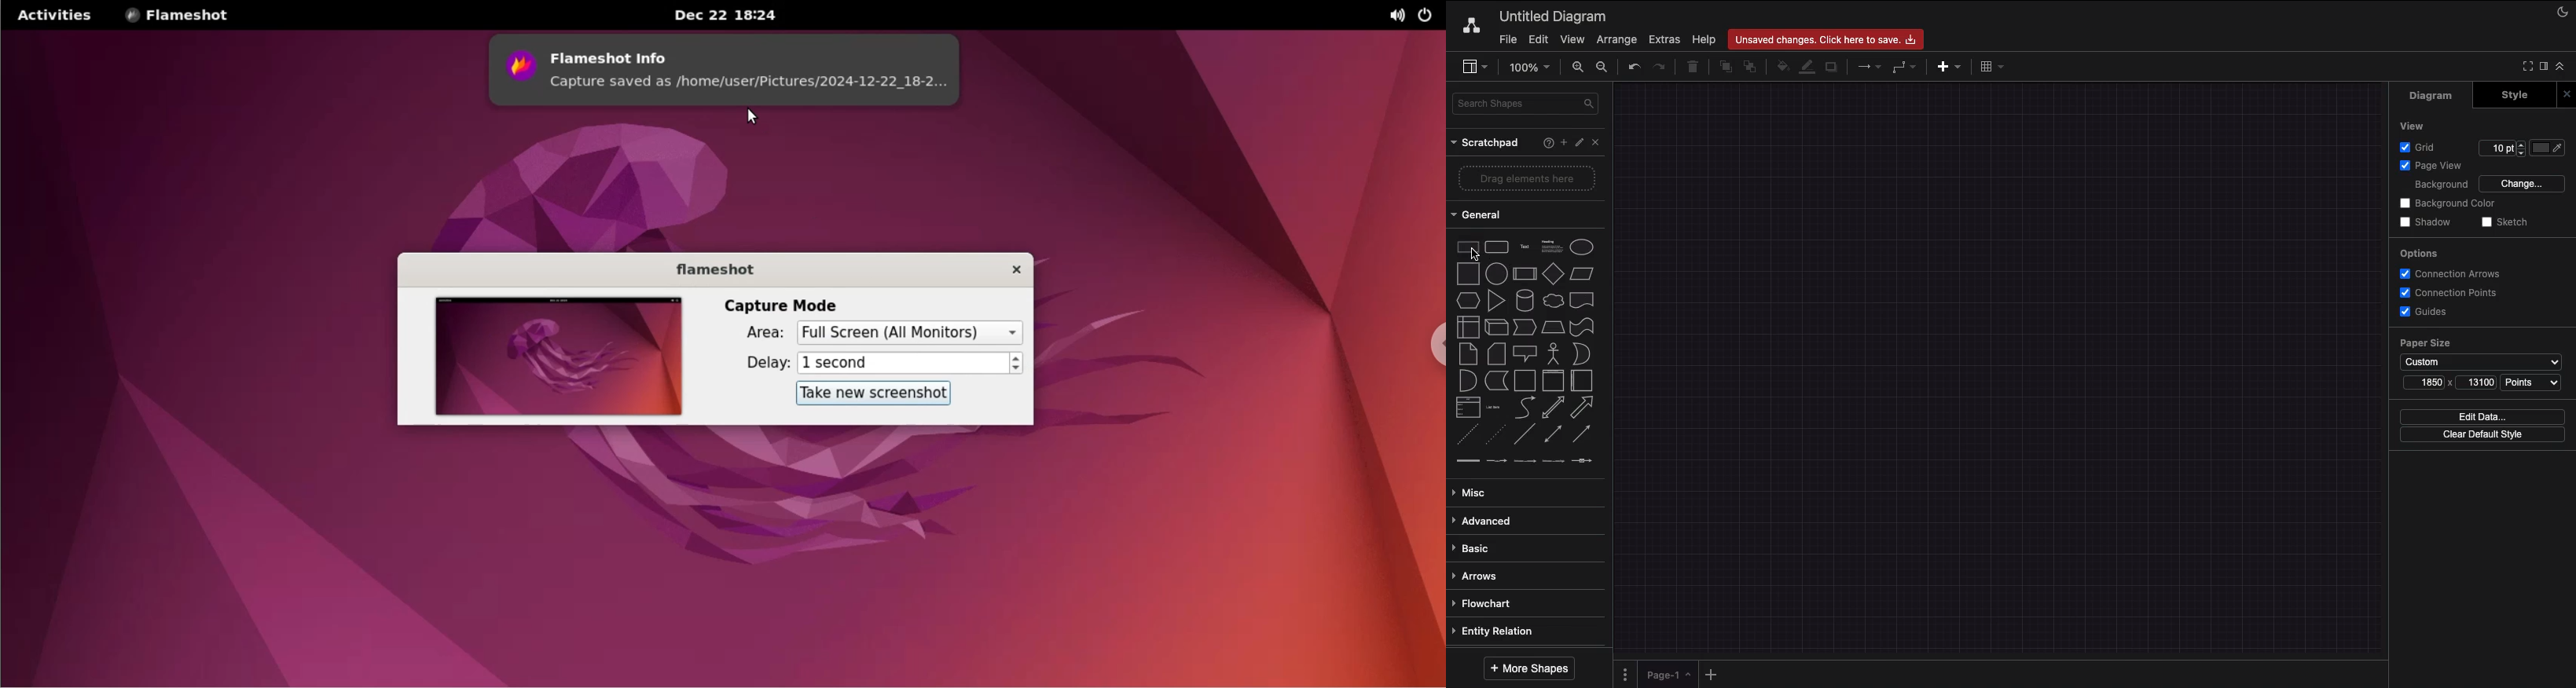  Describe the element at coordinates (1723, 69) in the screenshot. I see `To front` at that location.